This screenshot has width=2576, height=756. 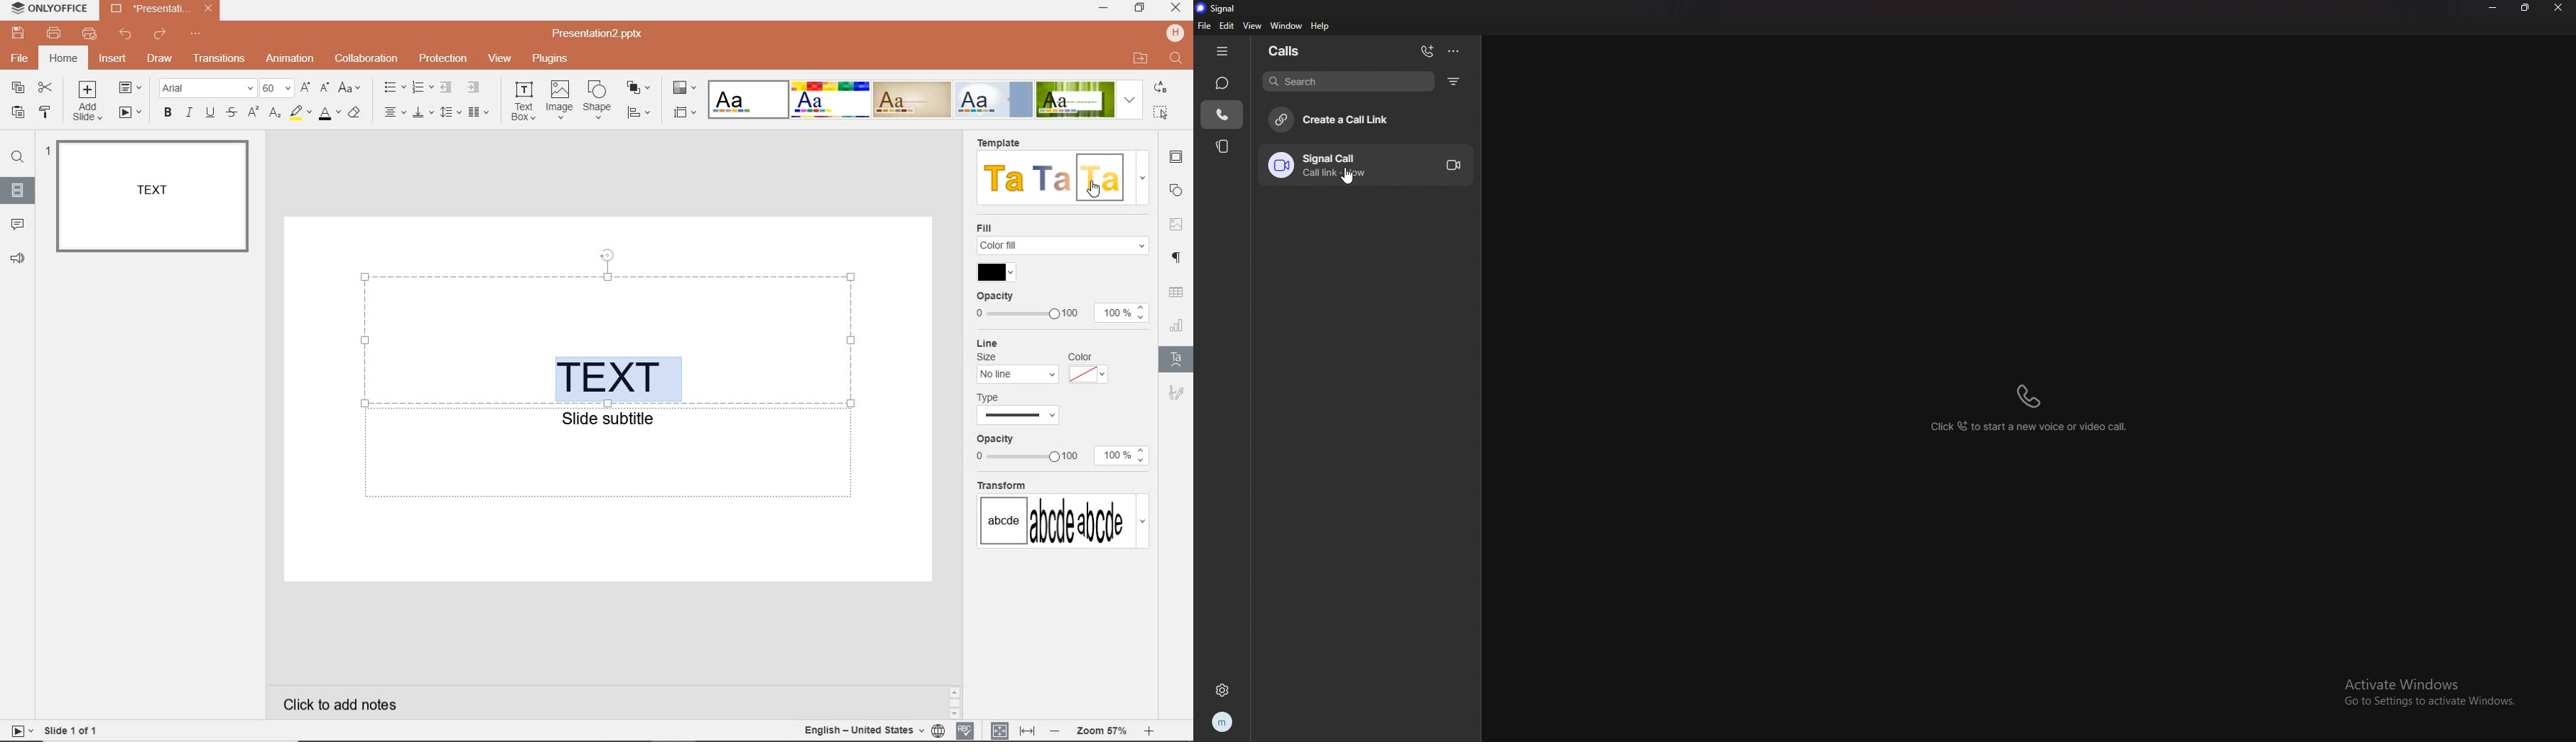 What do you see at coordinates (994, 273) in the screenshot?
I see `fill color` at bounding box center [994, 273].